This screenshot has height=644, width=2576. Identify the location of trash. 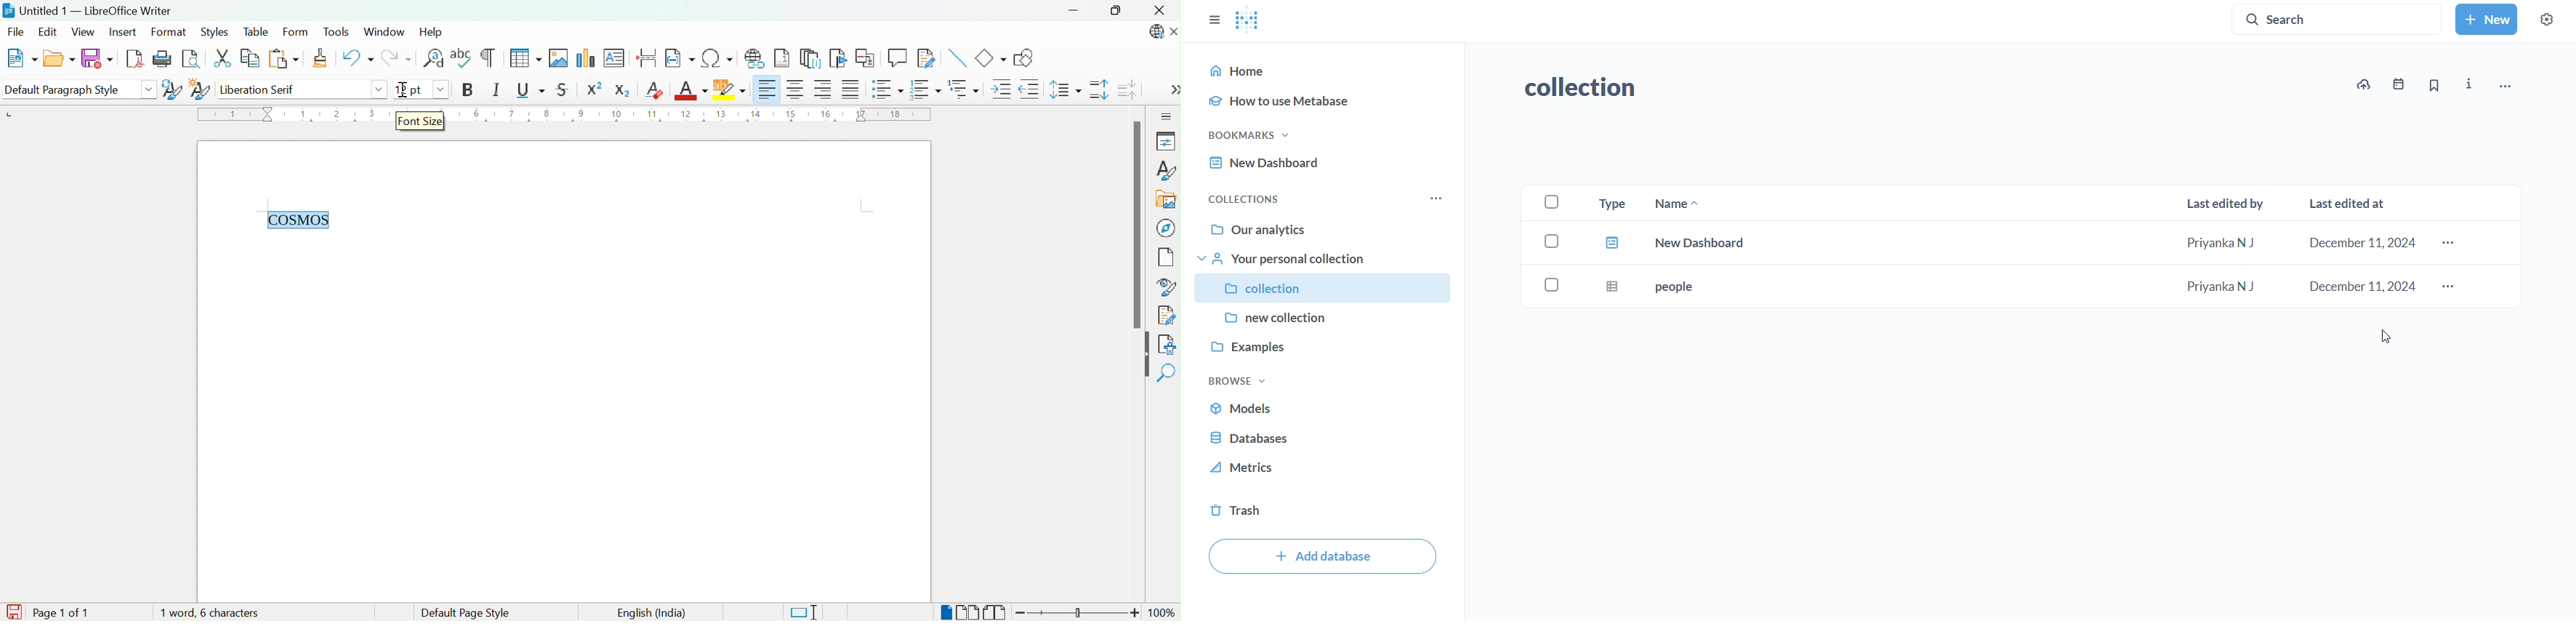
(1241, 511).